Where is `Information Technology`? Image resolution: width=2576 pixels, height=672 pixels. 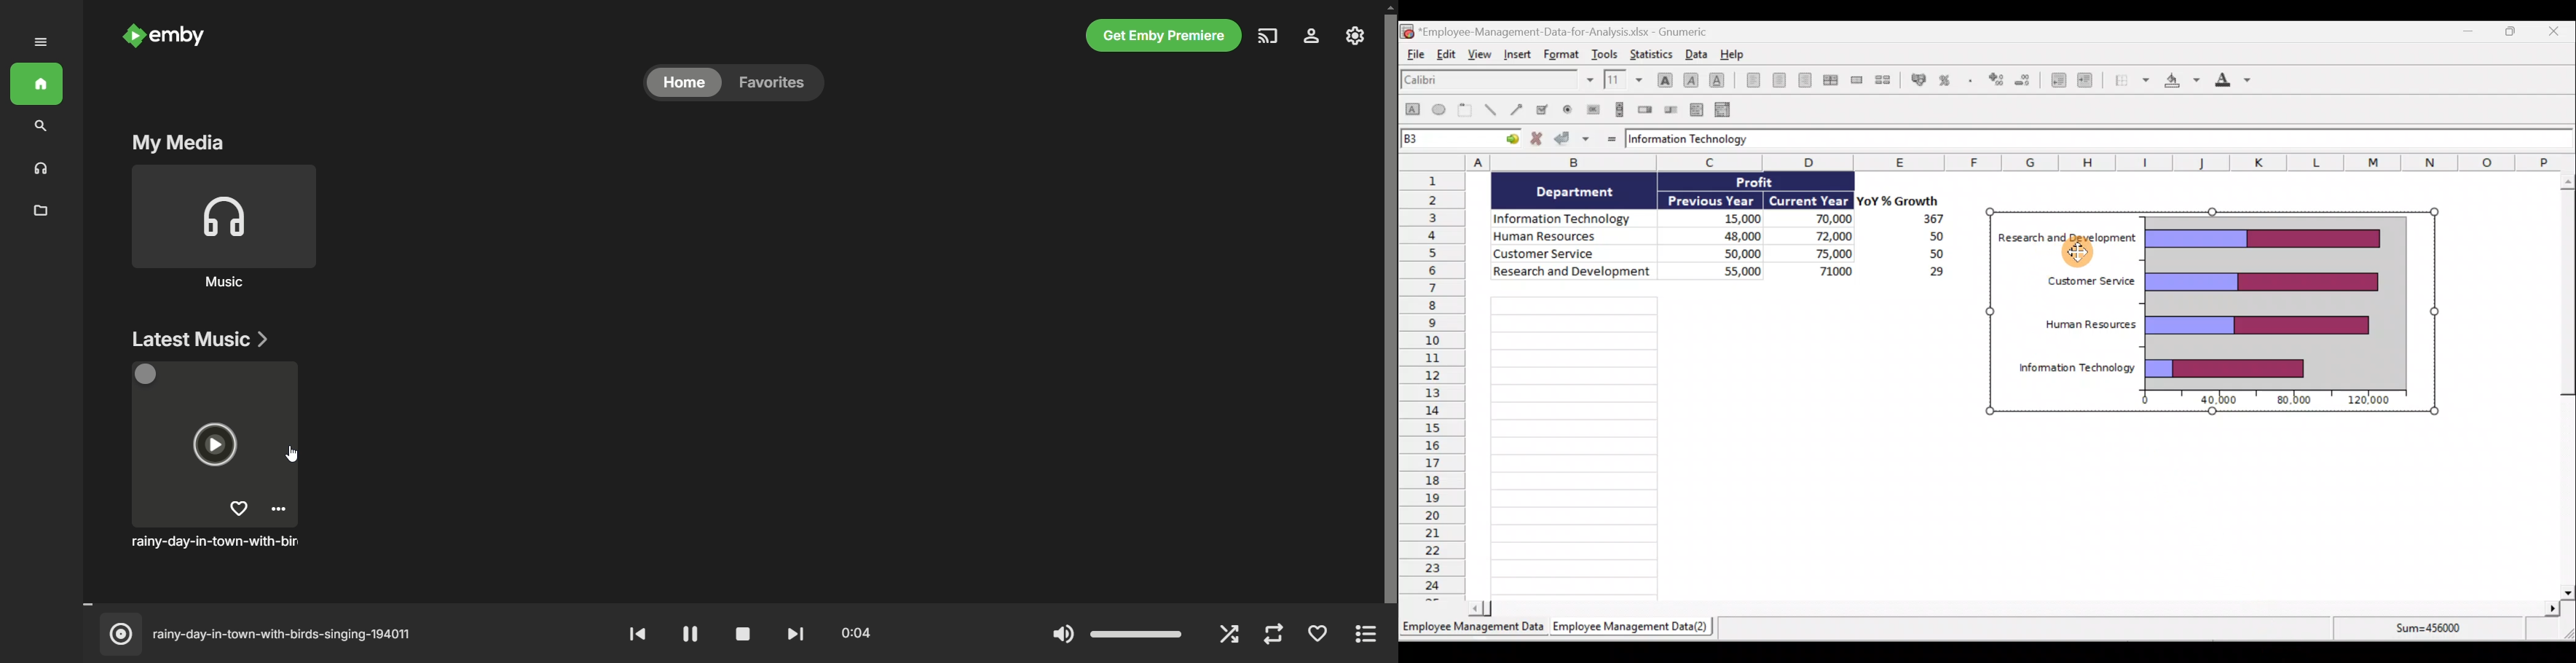 Information Technology is located at coordinates (1692, 139).